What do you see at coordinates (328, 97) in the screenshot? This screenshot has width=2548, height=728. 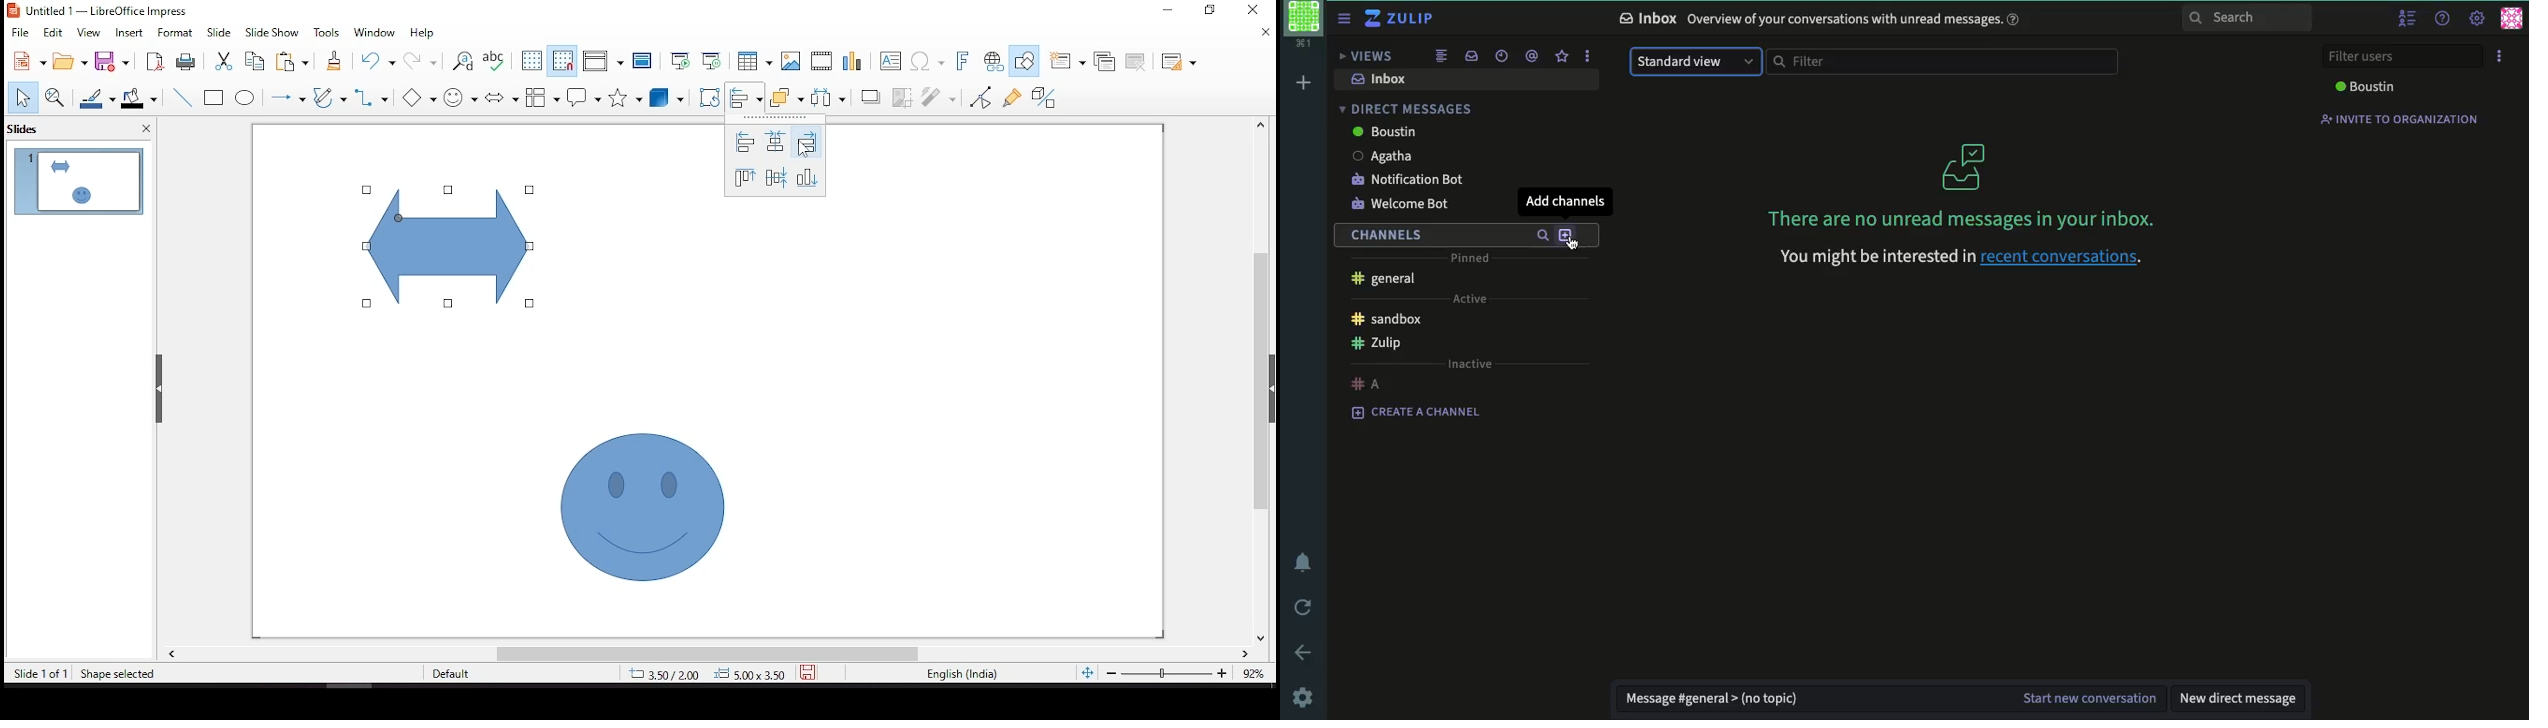 I see `curves and polygons` at bounding box center [328, 97].